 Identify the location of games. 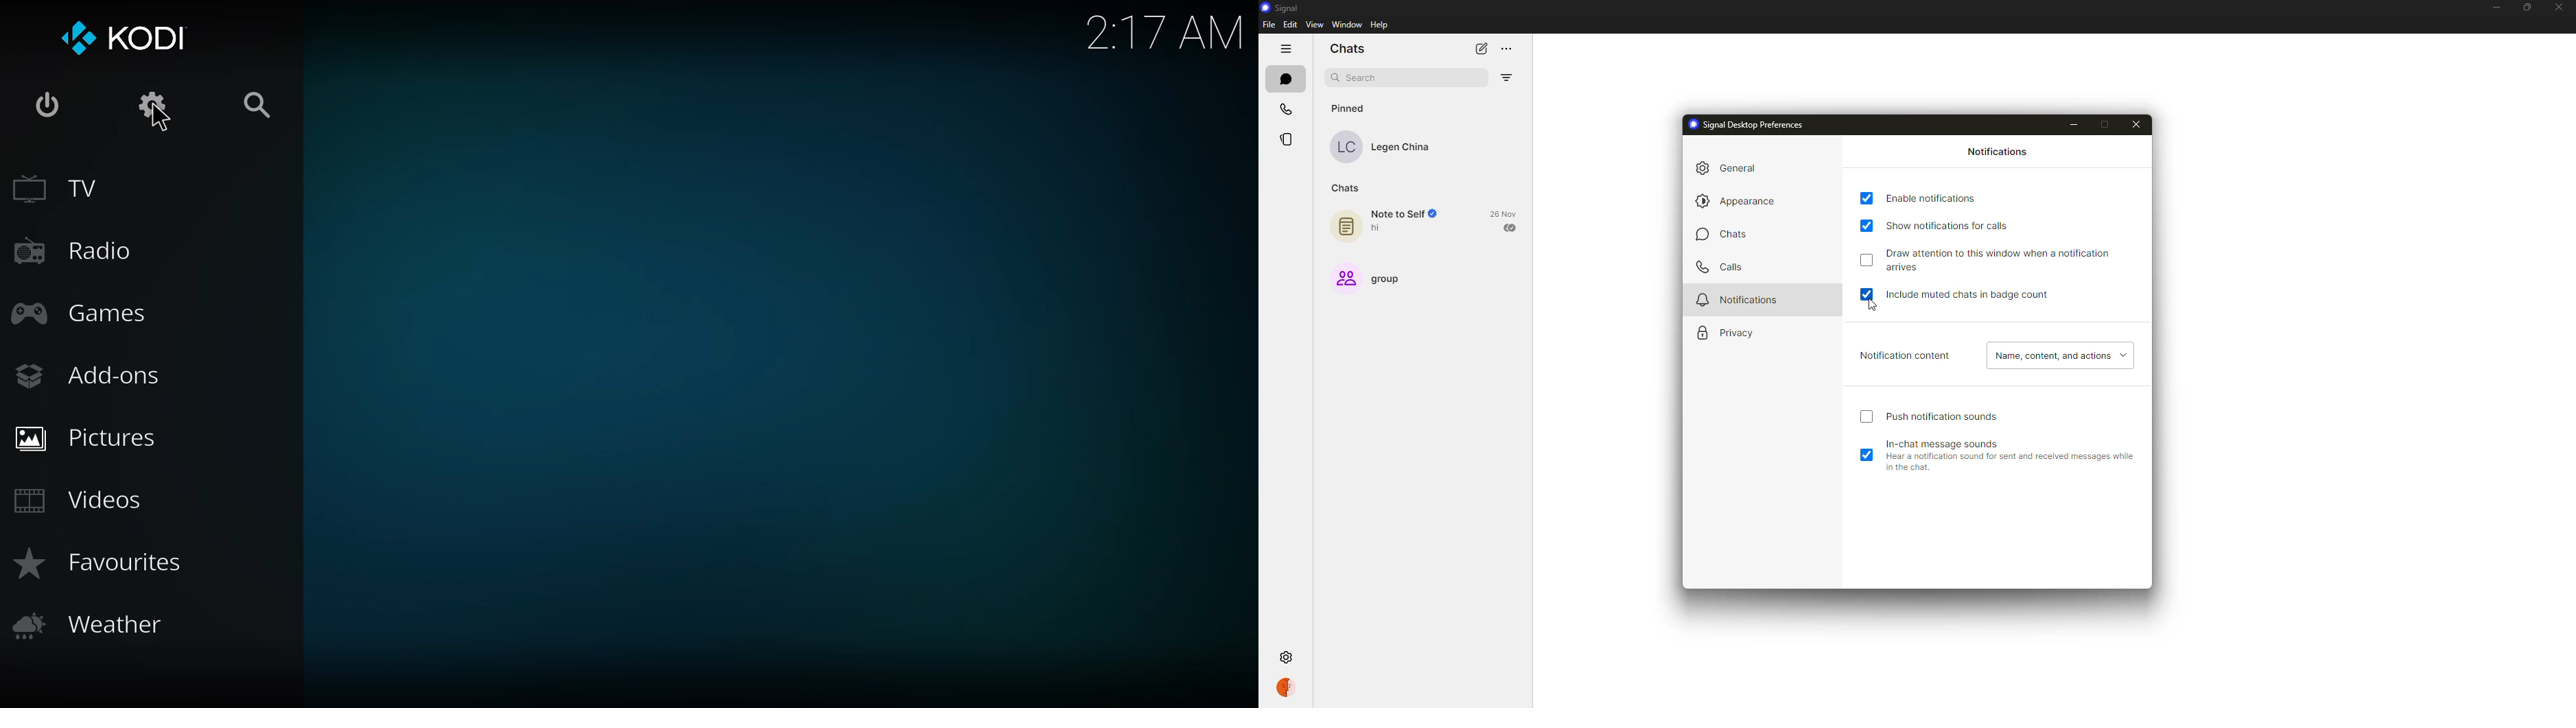
(83, 311).